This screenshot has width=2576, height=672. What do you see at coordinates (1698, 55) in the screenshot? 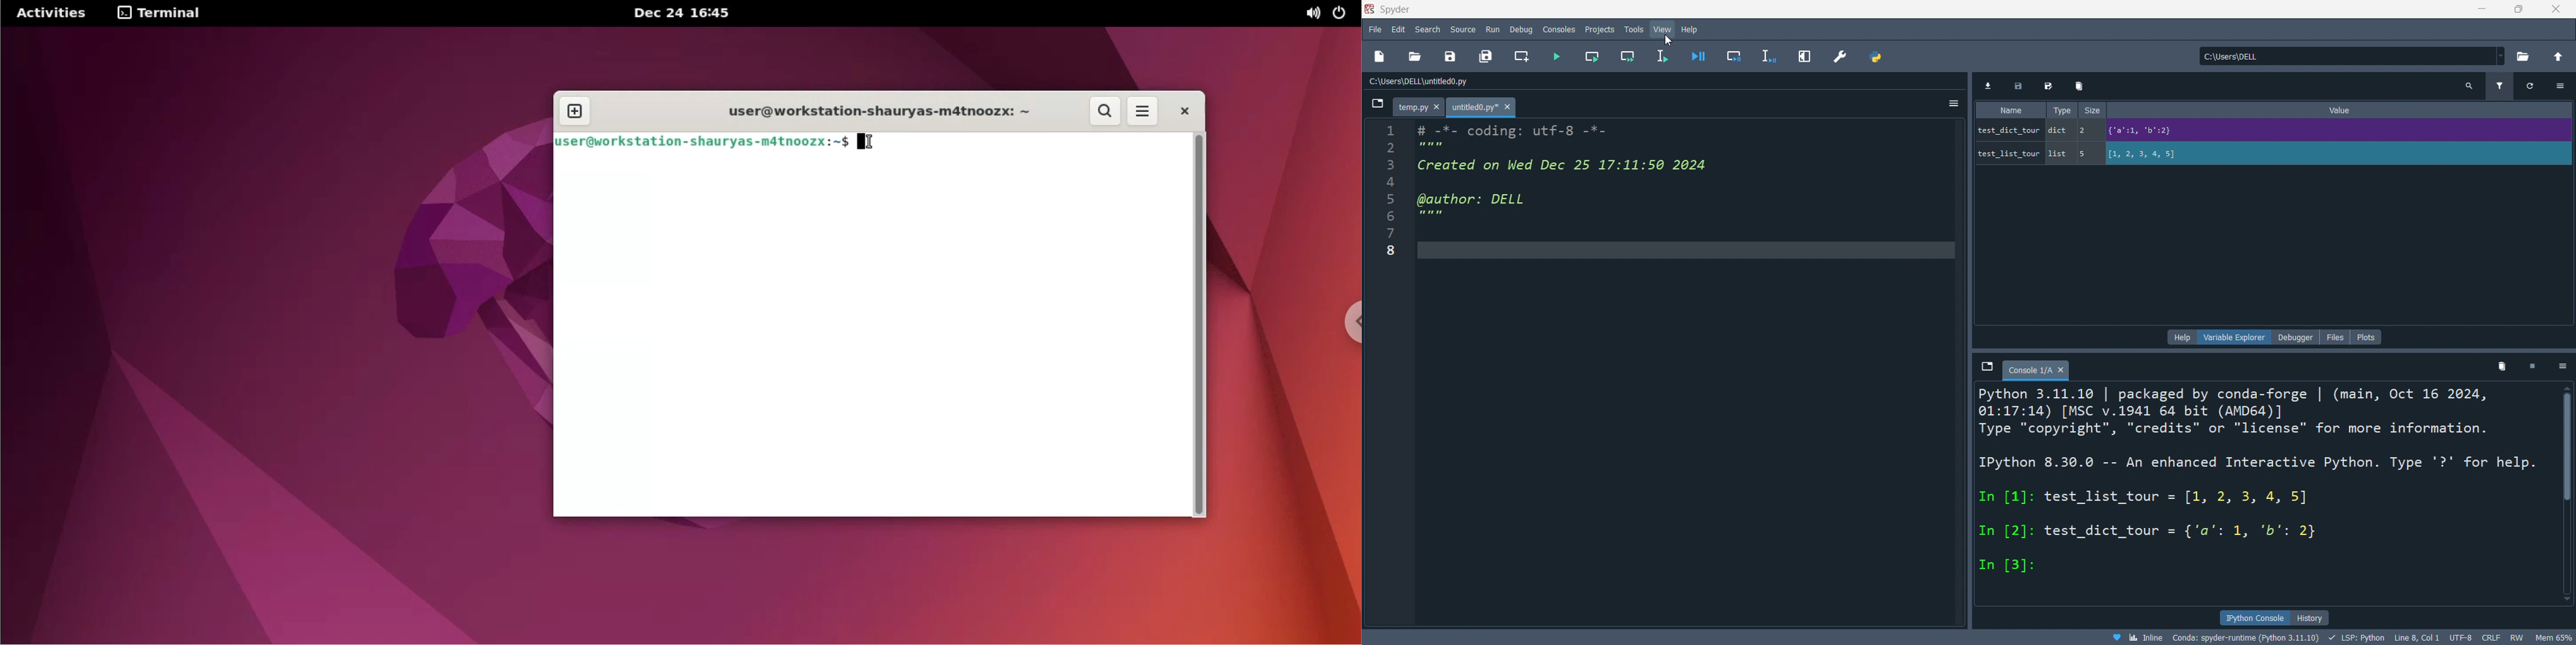
I see `debug file` at bounding box center [1698, 55].